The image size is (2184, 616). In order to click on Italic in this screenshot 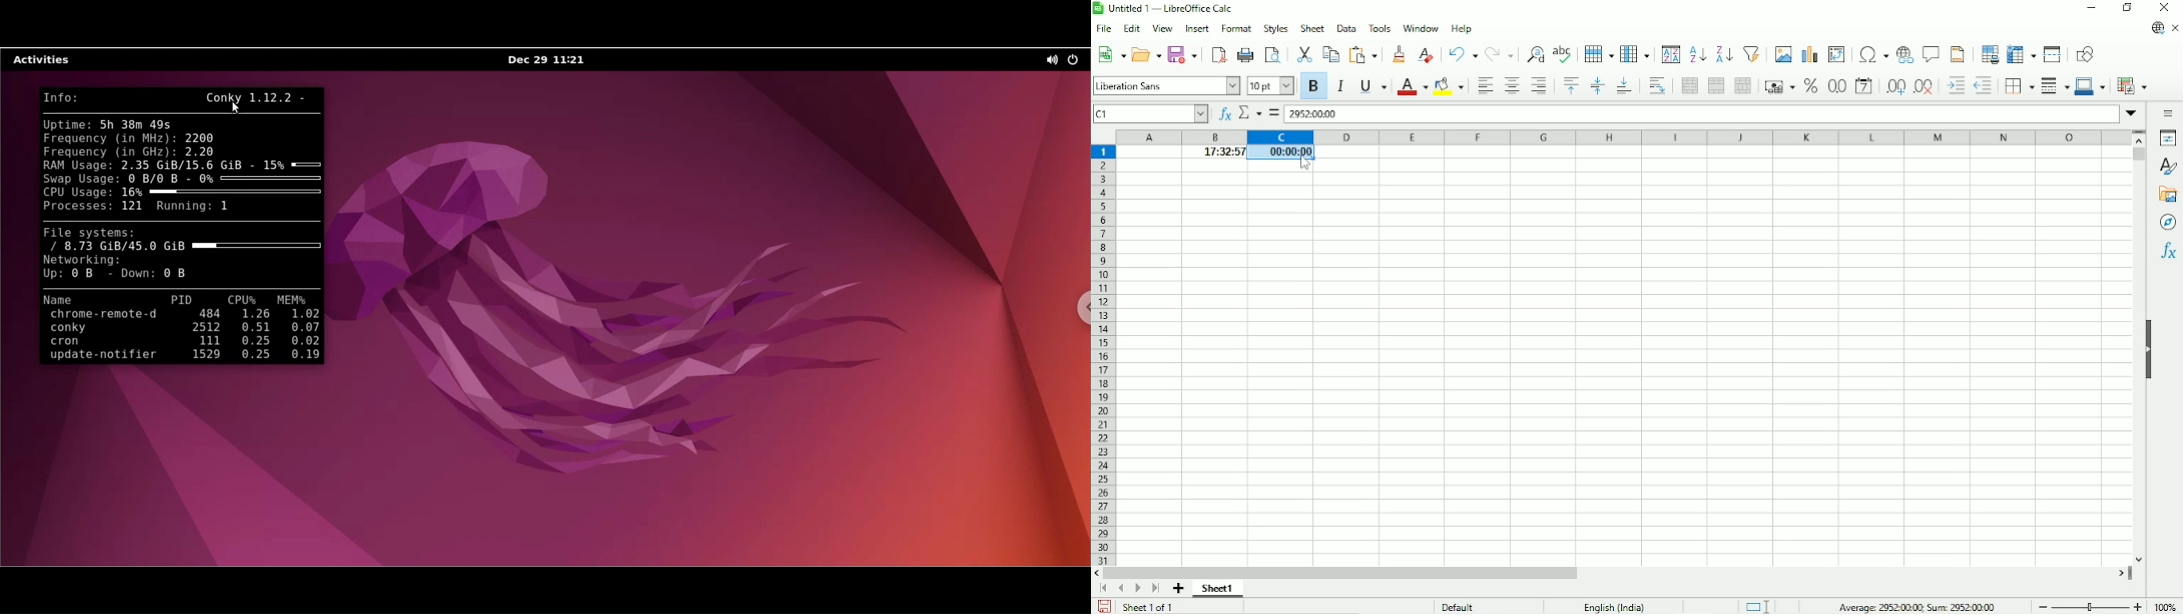, I will do `click(1339, 86)`.